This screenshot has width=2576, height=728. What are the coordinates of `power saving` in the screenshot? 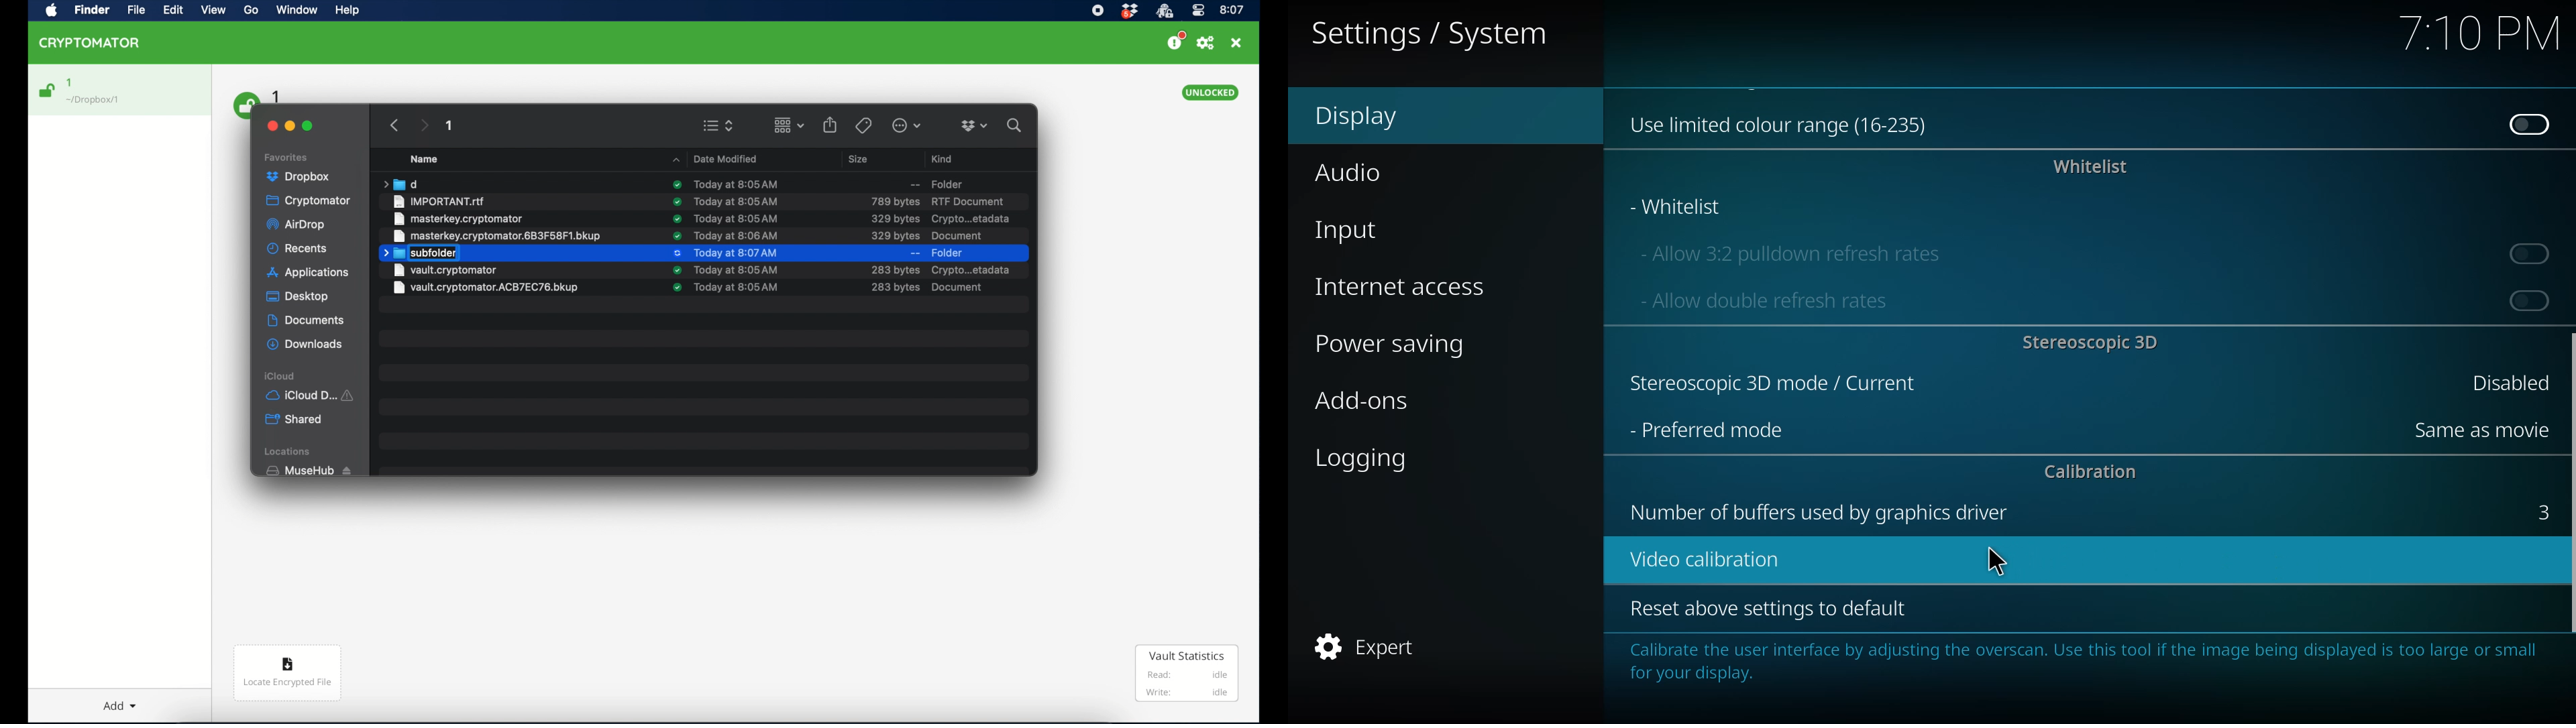 It's located at (1399, 346).